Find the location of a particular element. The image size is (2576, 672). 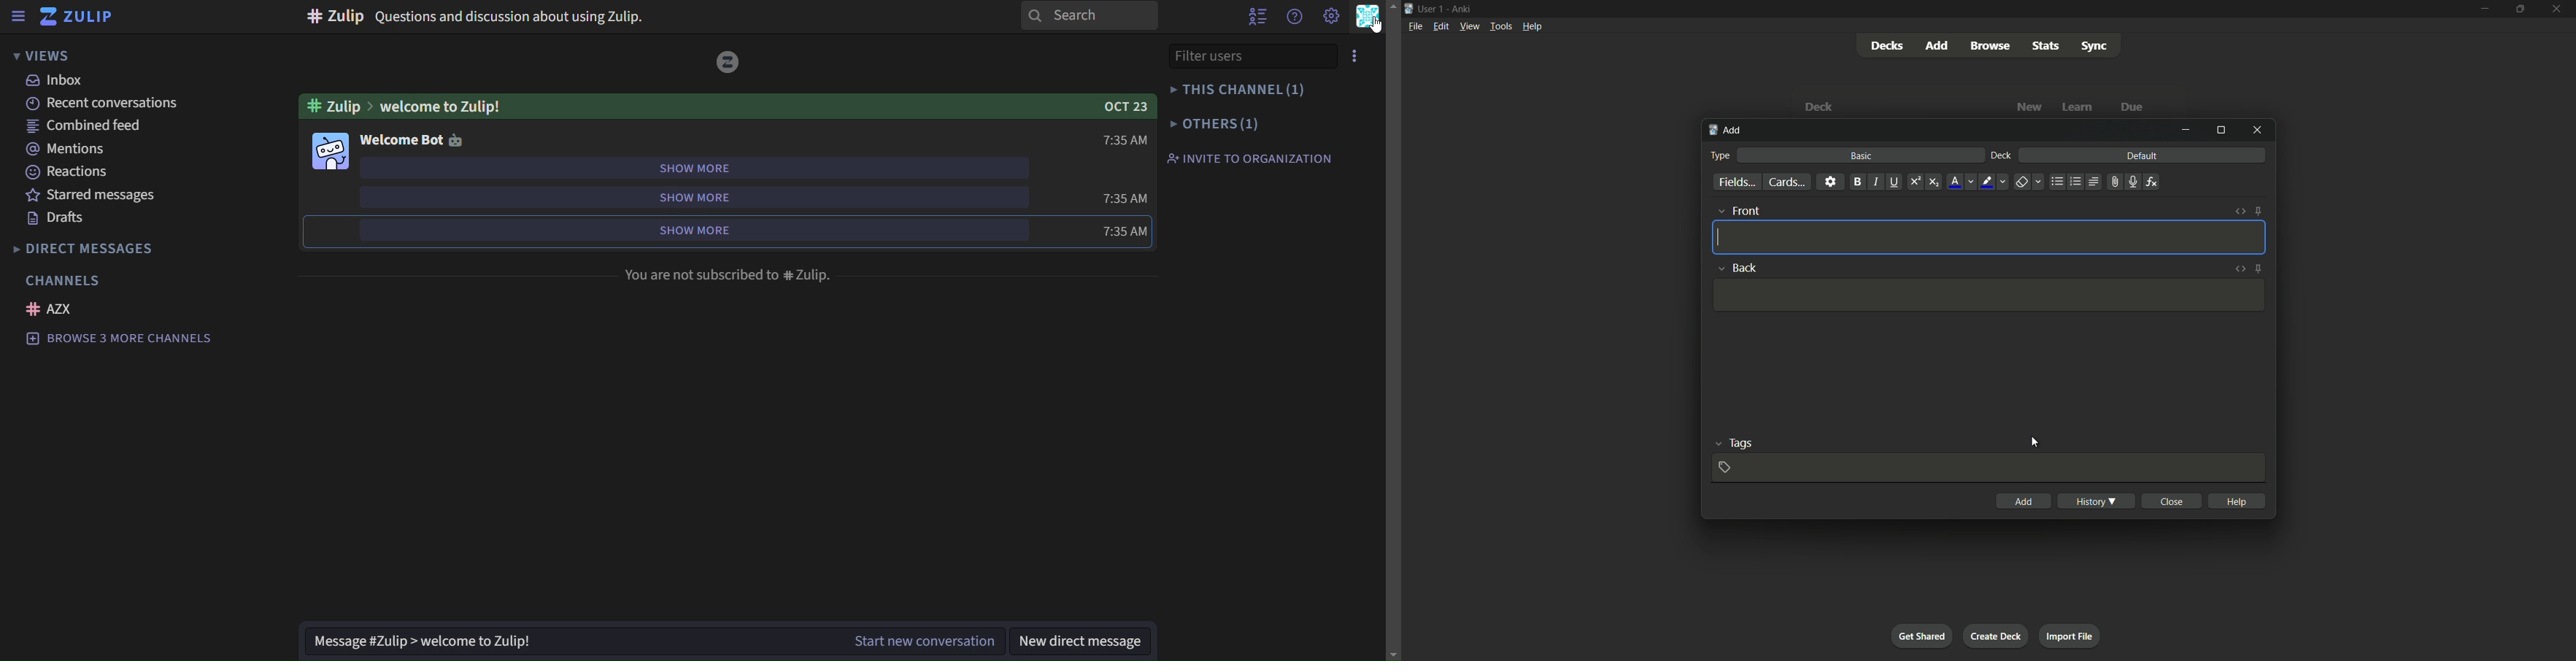

invite to organisation is located at coordinates (1249, 158).